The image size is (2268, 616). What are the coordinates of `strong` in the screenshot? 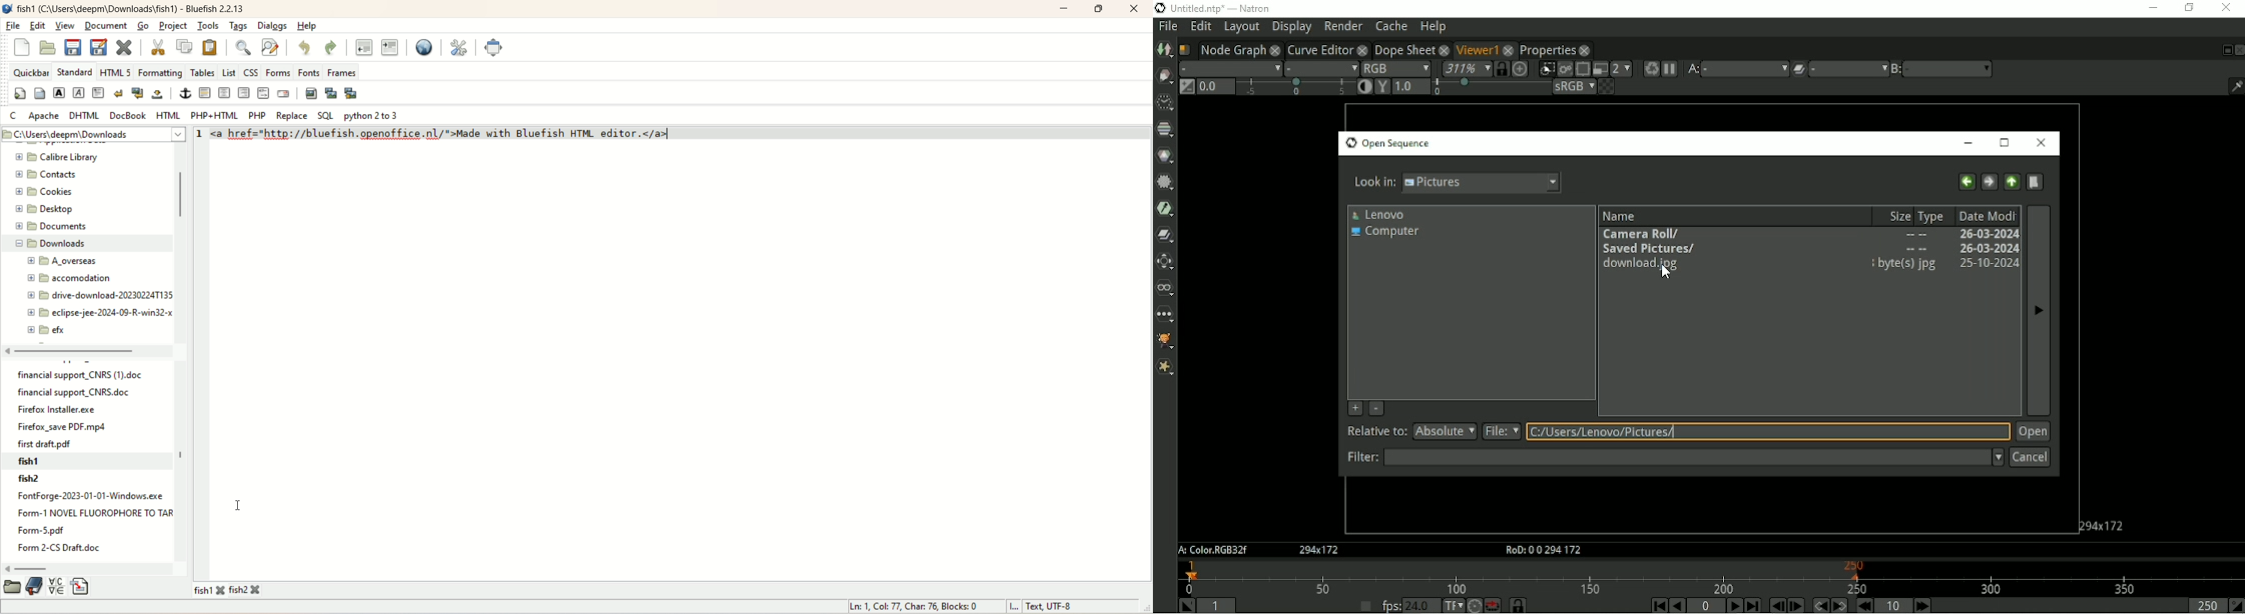 It's located at (61, 93).